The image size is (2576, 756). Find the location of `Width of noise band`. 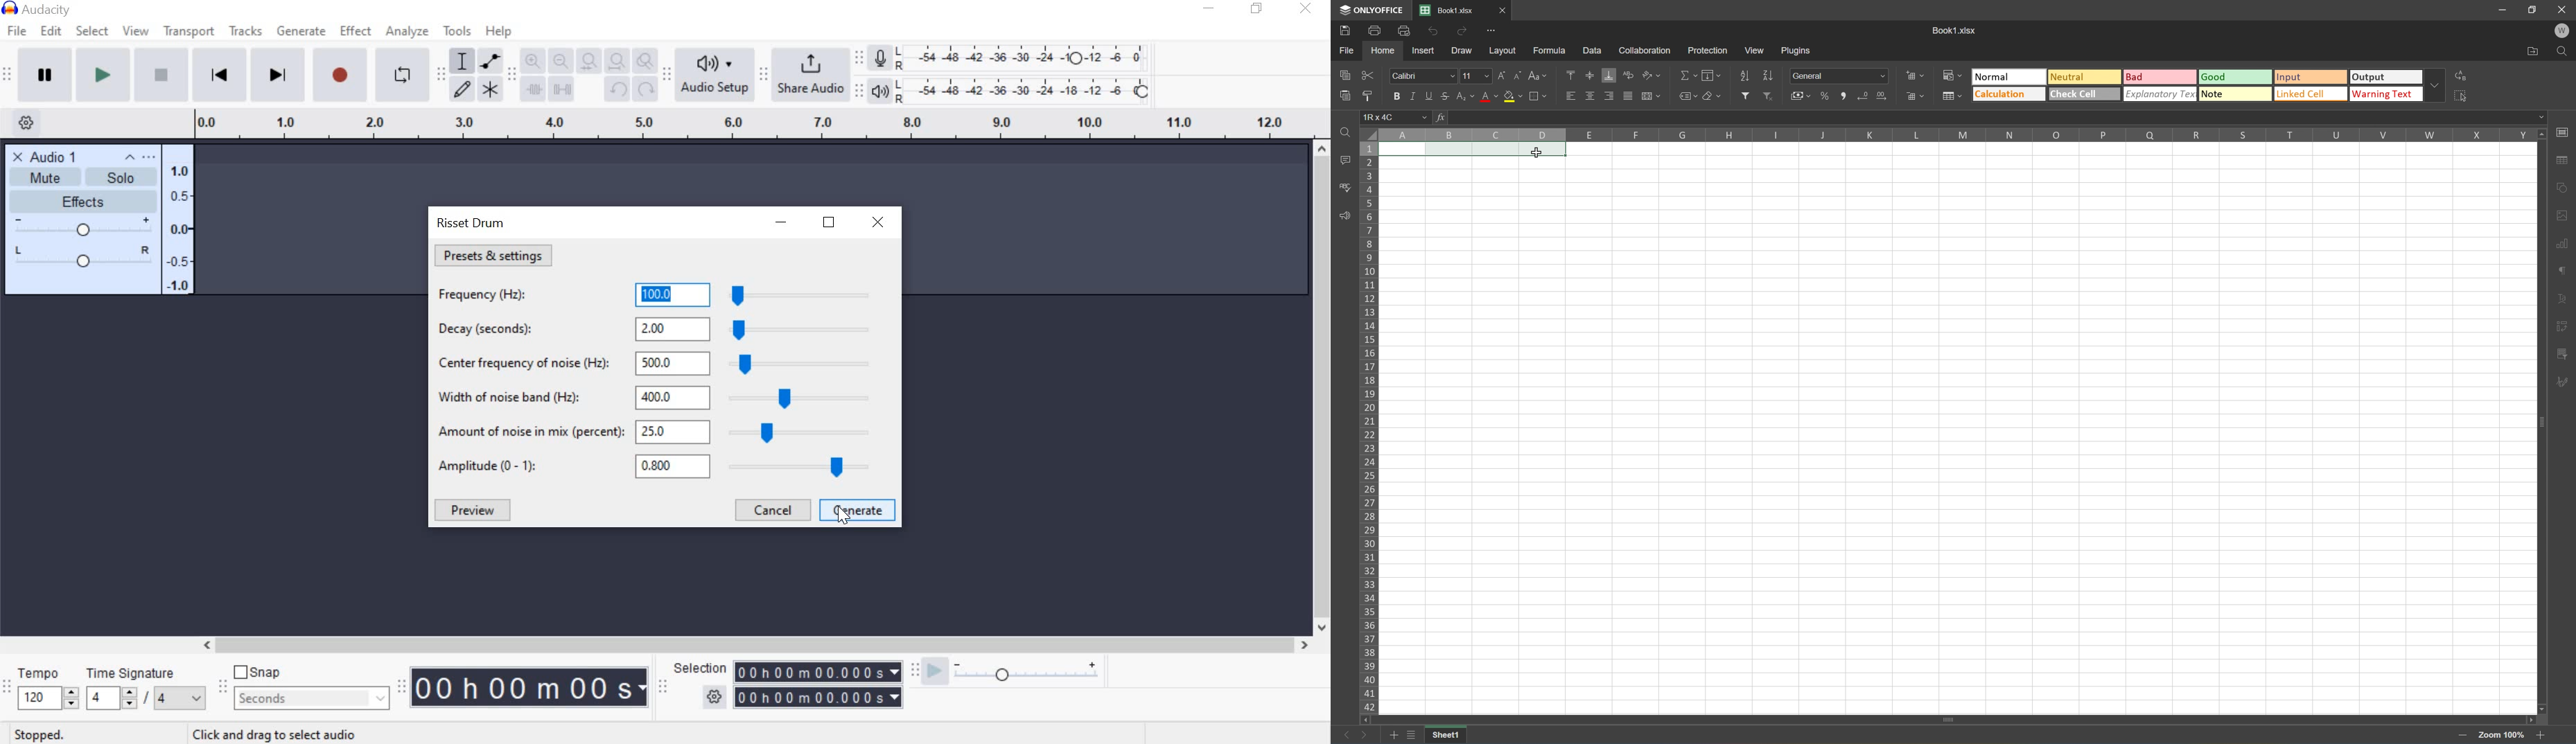

Width of noise band is located at coordinates (664, 396).